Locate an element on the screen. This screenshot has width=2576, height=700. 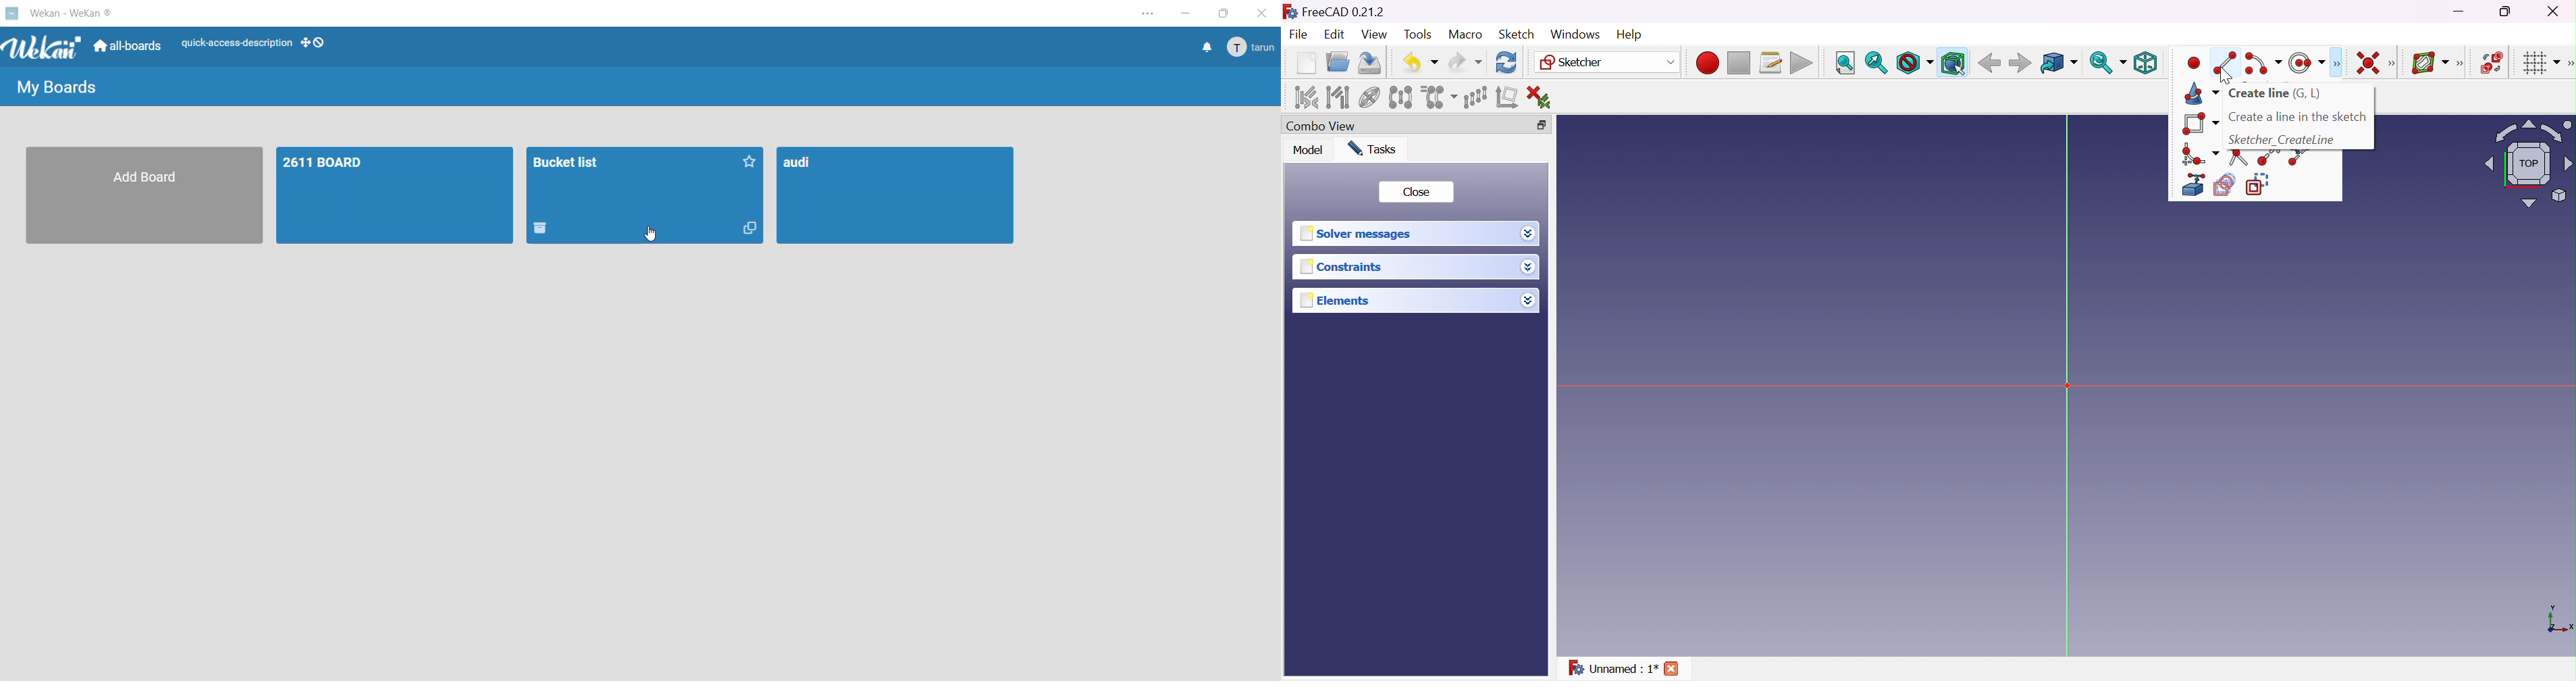
Open is located at coordinates (1340, 61).